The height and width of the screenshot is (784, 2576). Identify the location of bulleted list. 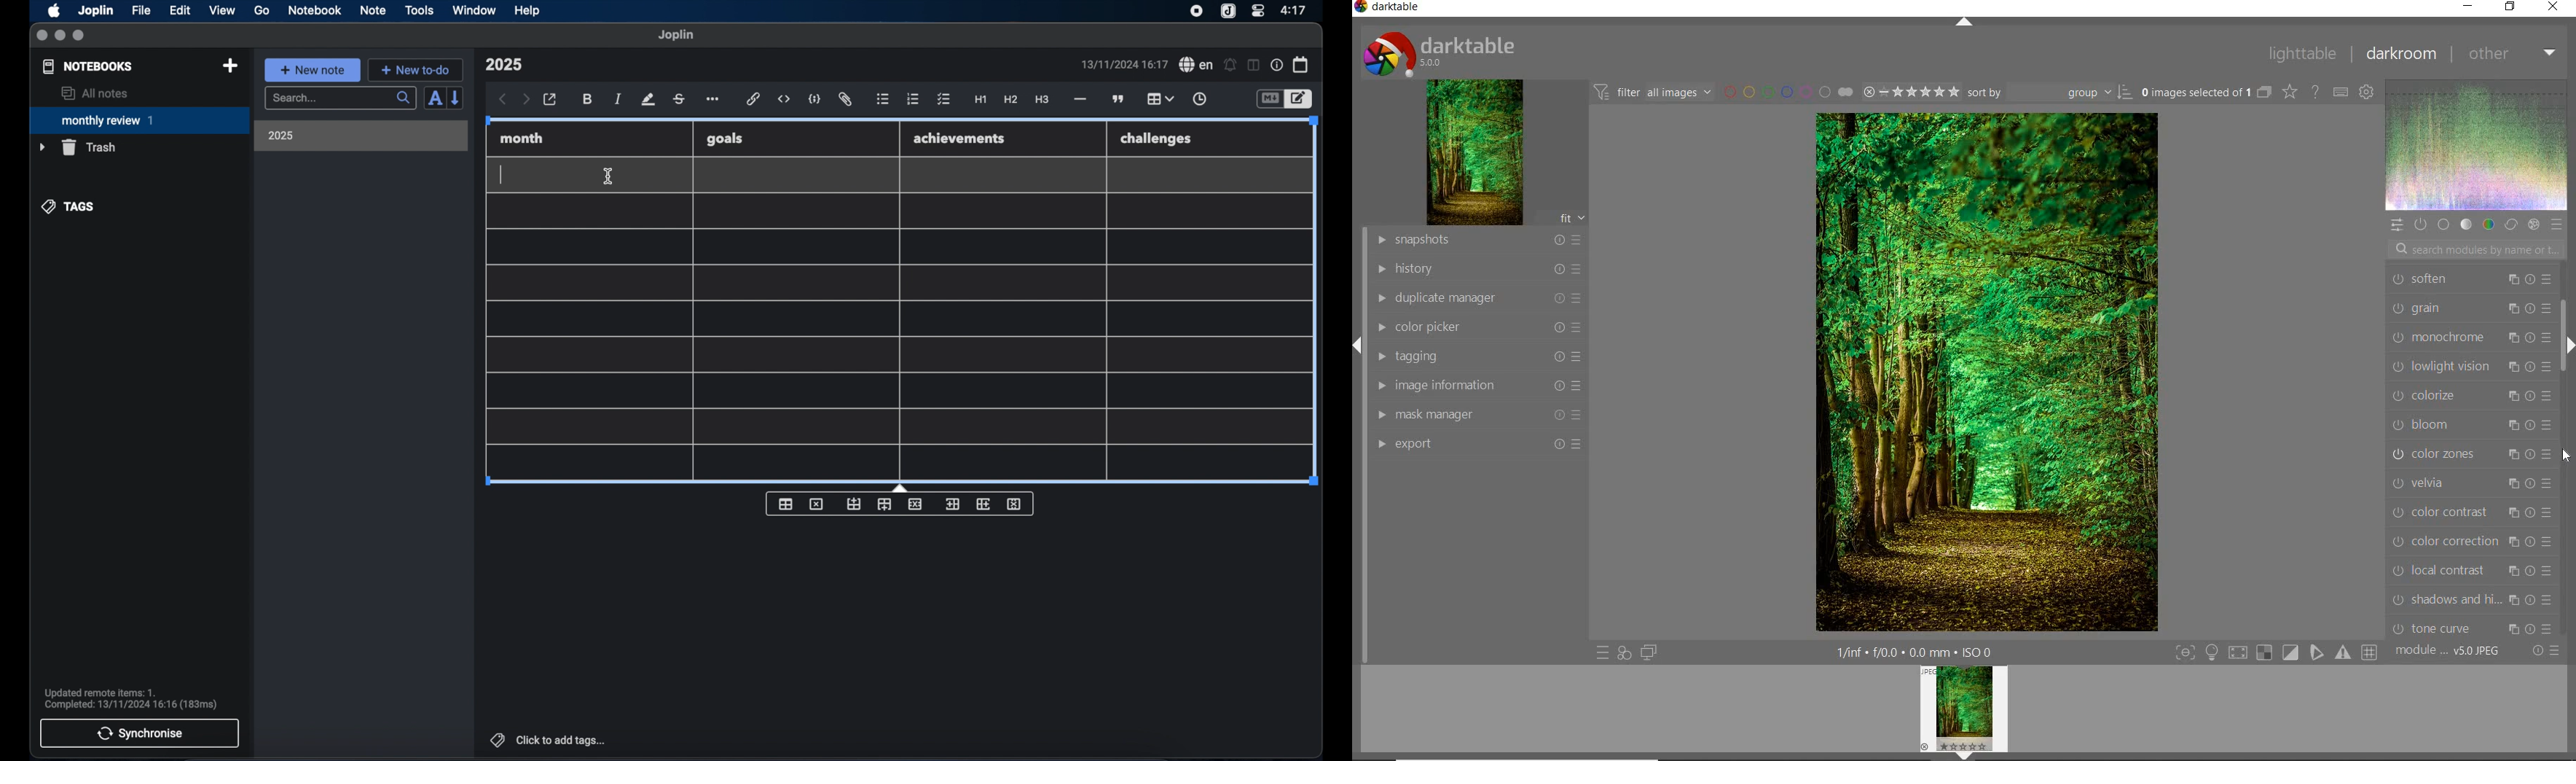
(882, 99).